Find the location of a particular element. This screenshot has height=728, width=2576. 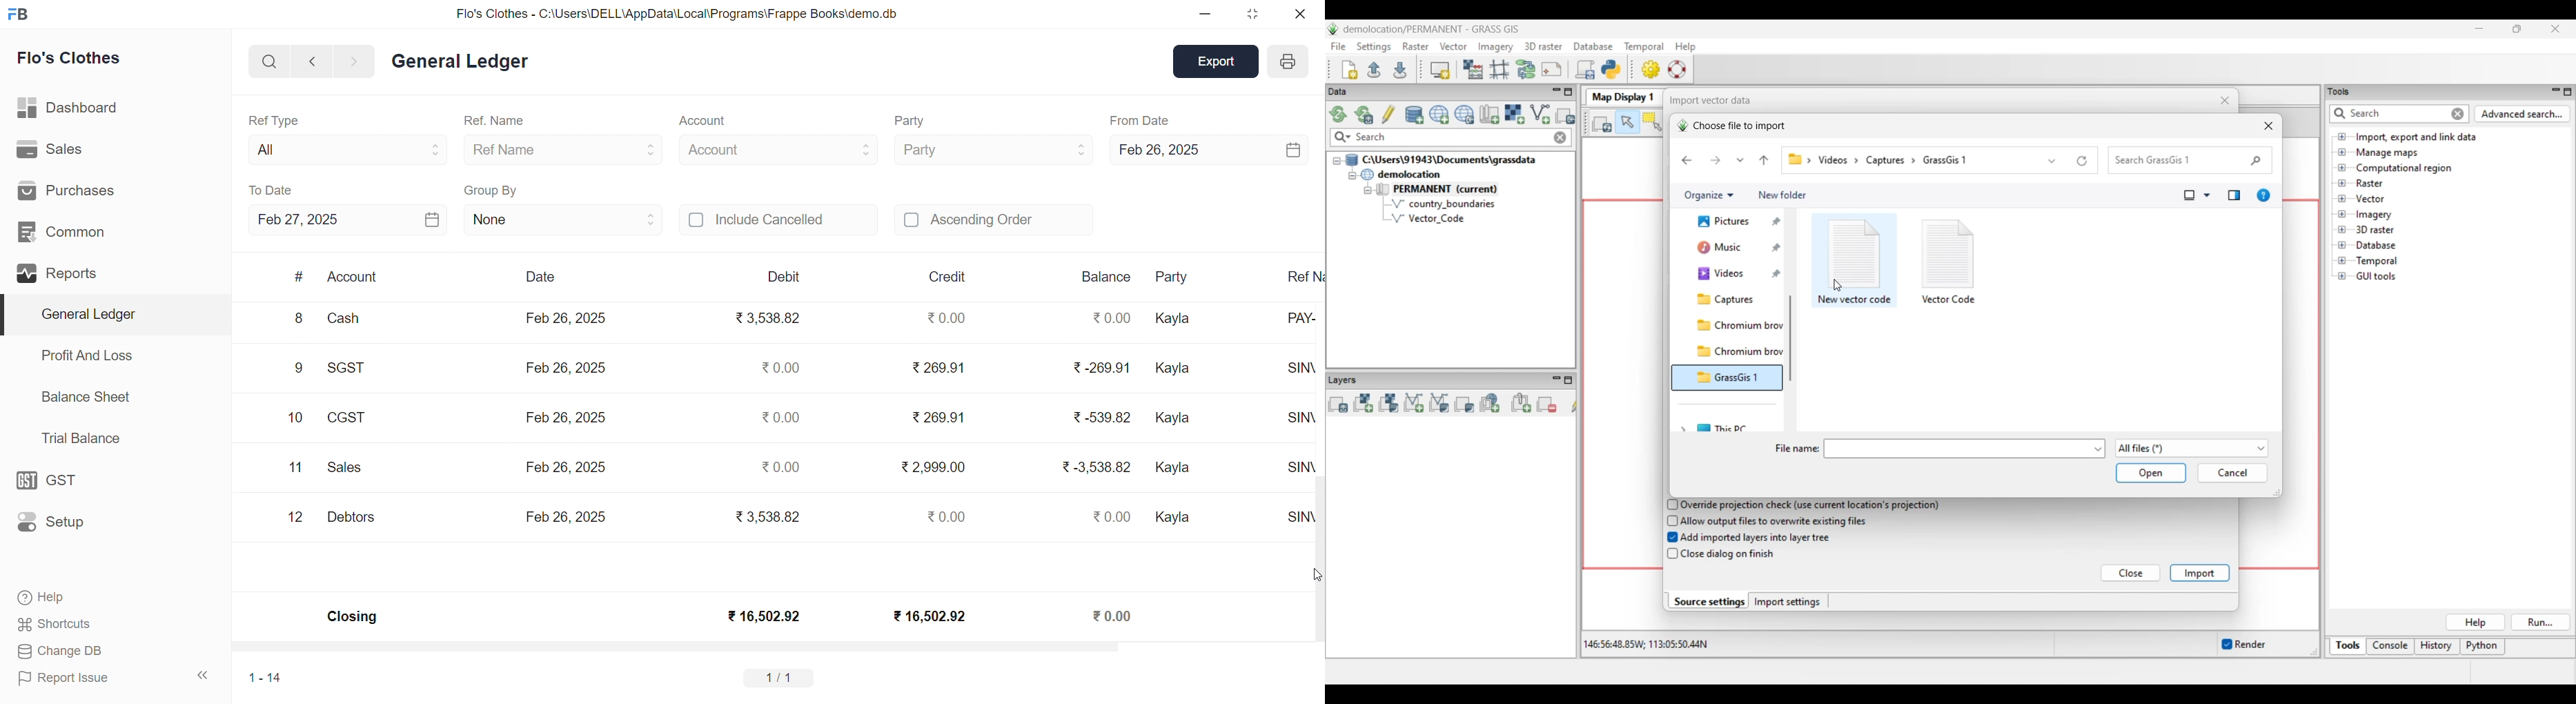

₹0.00 is located at coordinates (781, 418).